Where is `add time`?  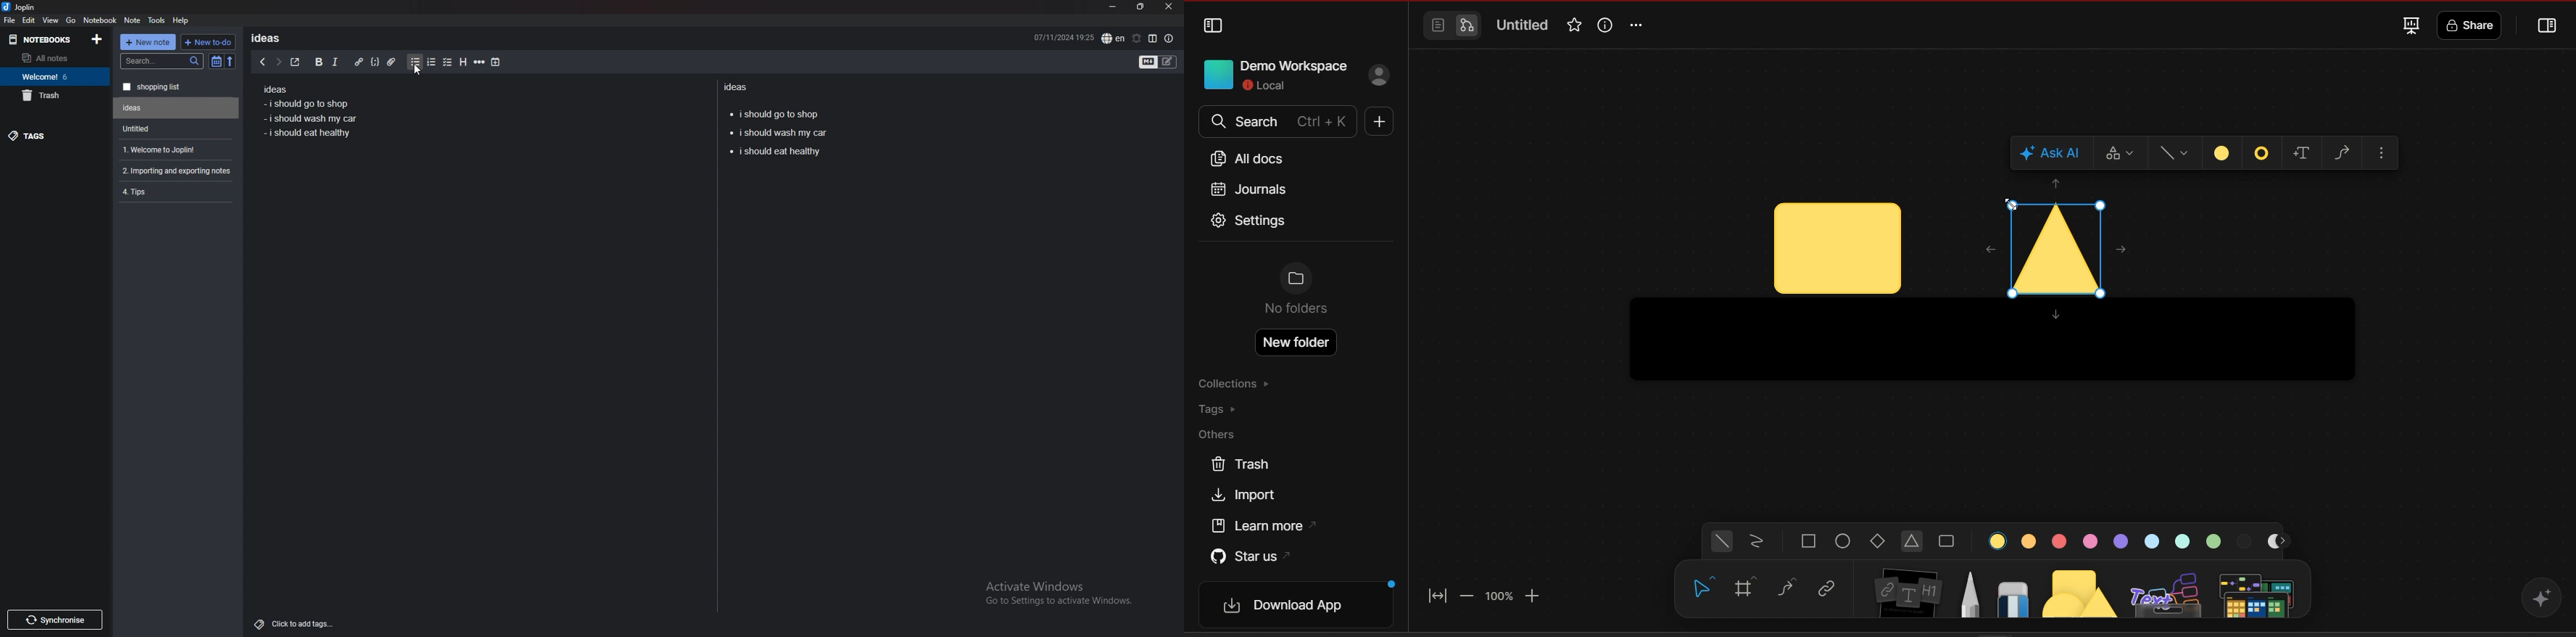 add time is located at coordinates (497, 62).